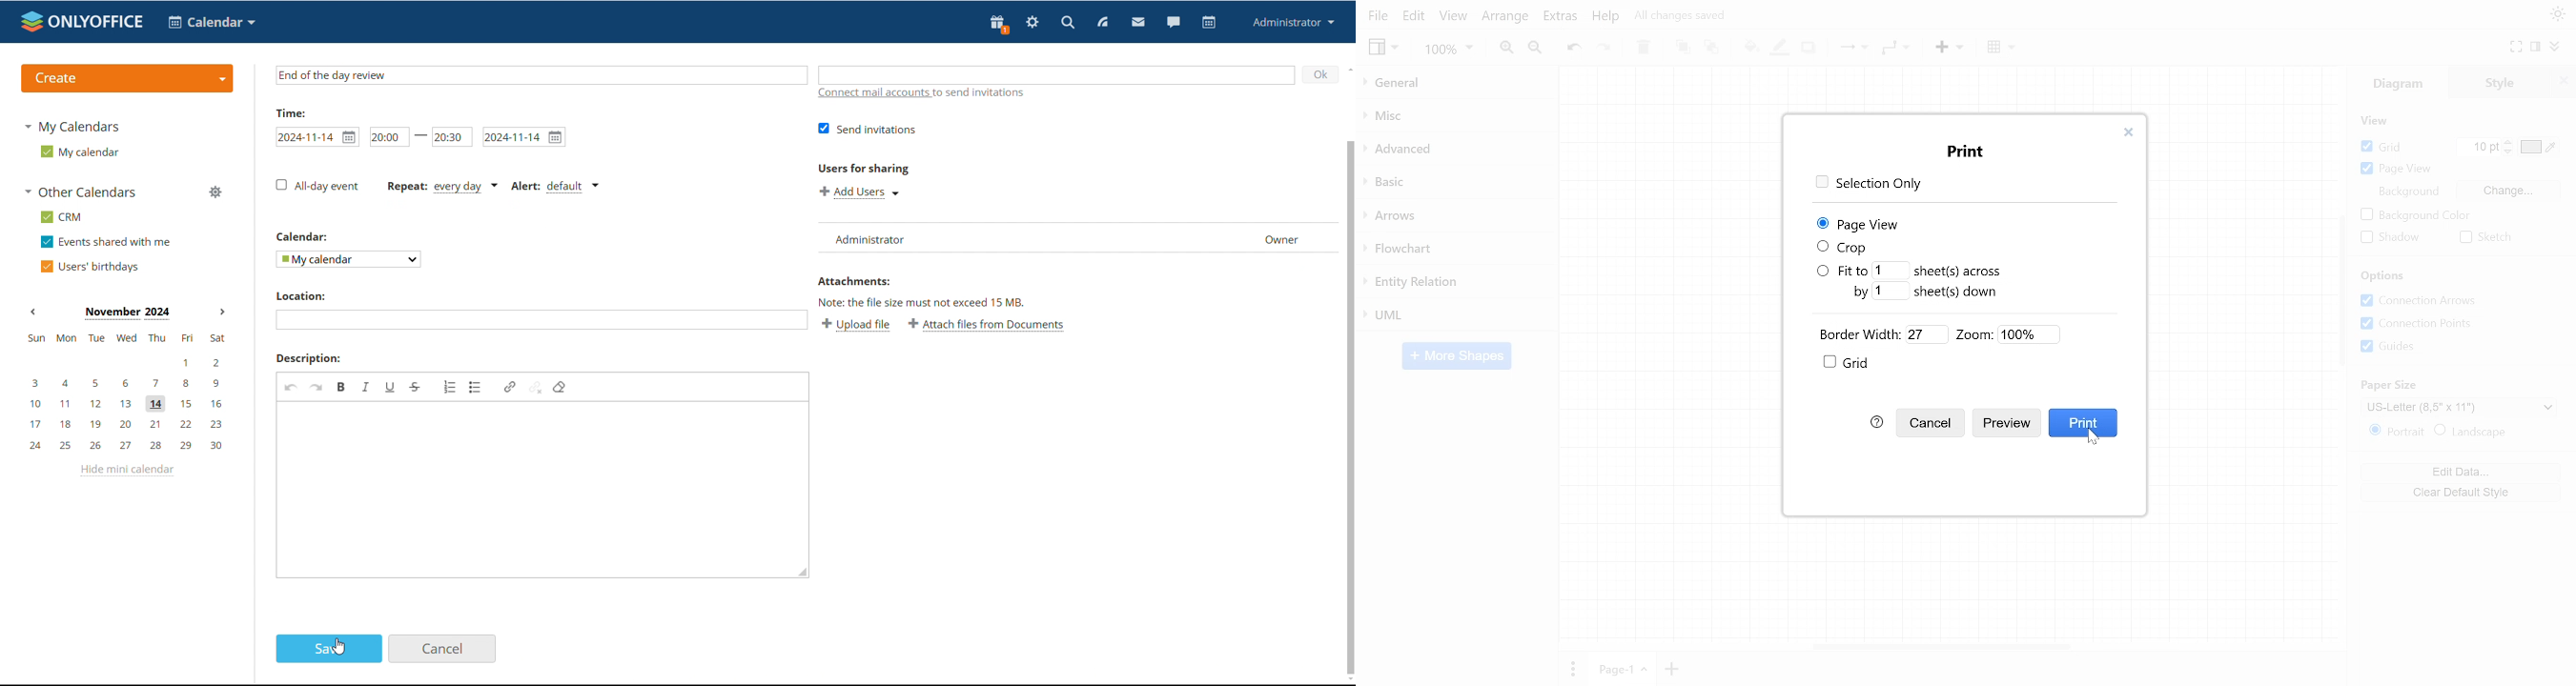  I want to click on Select calendar, so click(349, 258).